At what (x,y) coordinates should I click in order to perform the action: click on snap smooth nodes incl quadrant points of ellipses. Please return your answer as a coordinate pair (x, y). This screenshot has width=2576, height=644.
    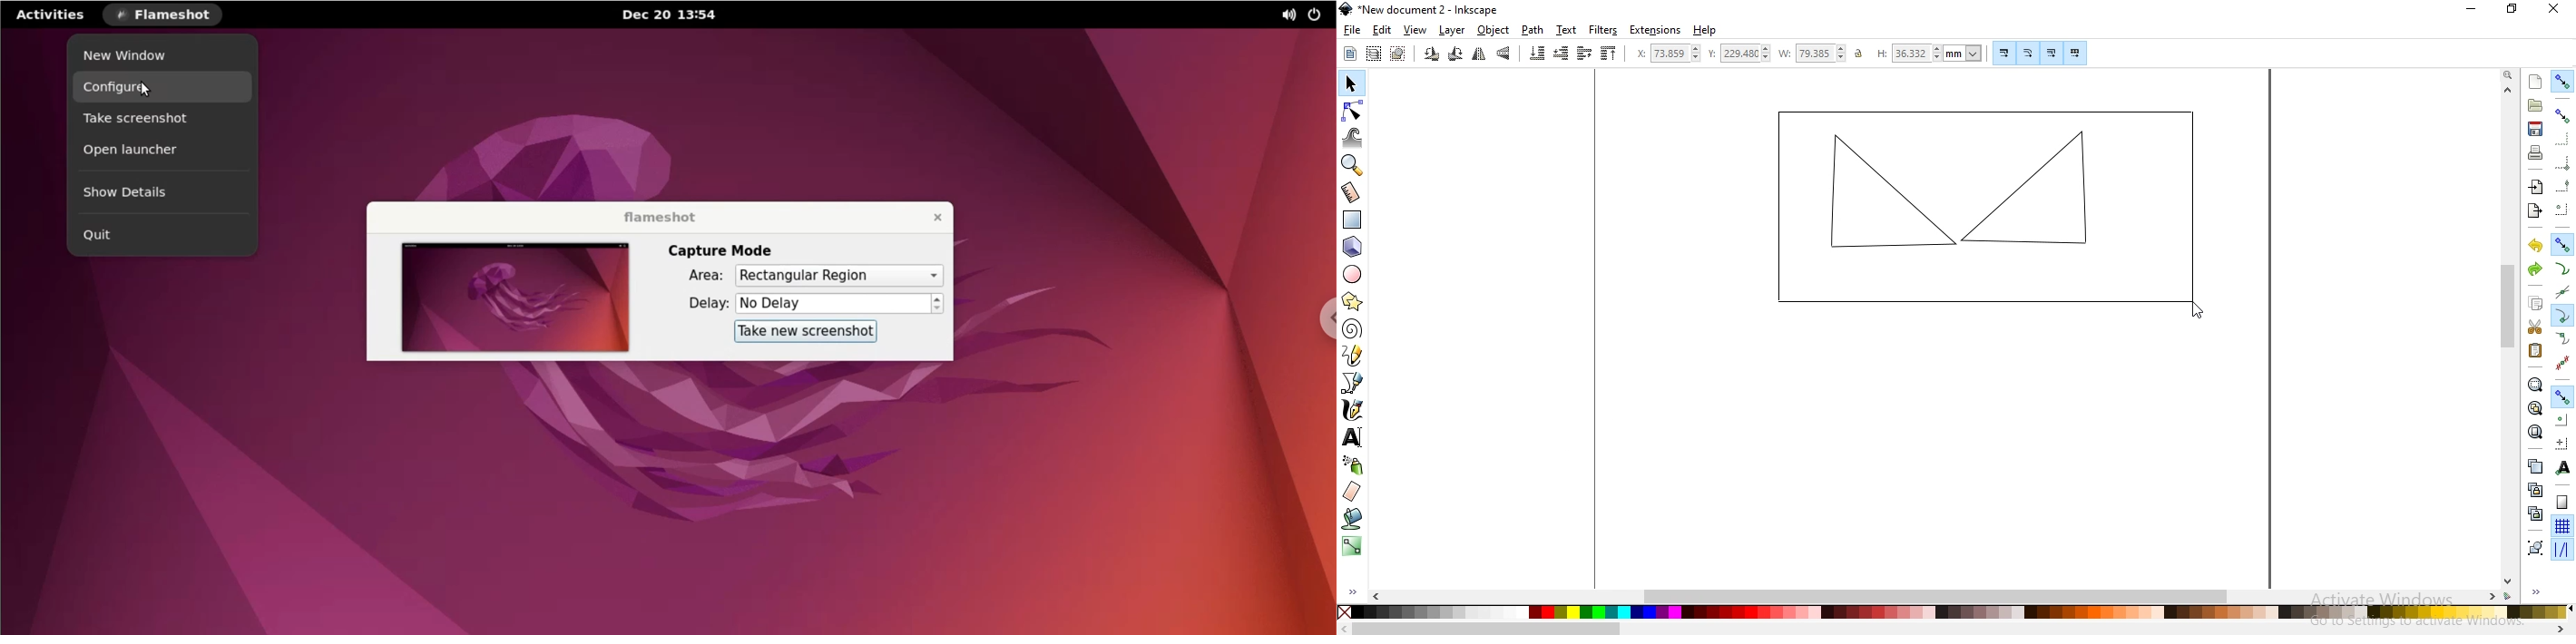
    Looking at the image, I should click on (2562, 338).